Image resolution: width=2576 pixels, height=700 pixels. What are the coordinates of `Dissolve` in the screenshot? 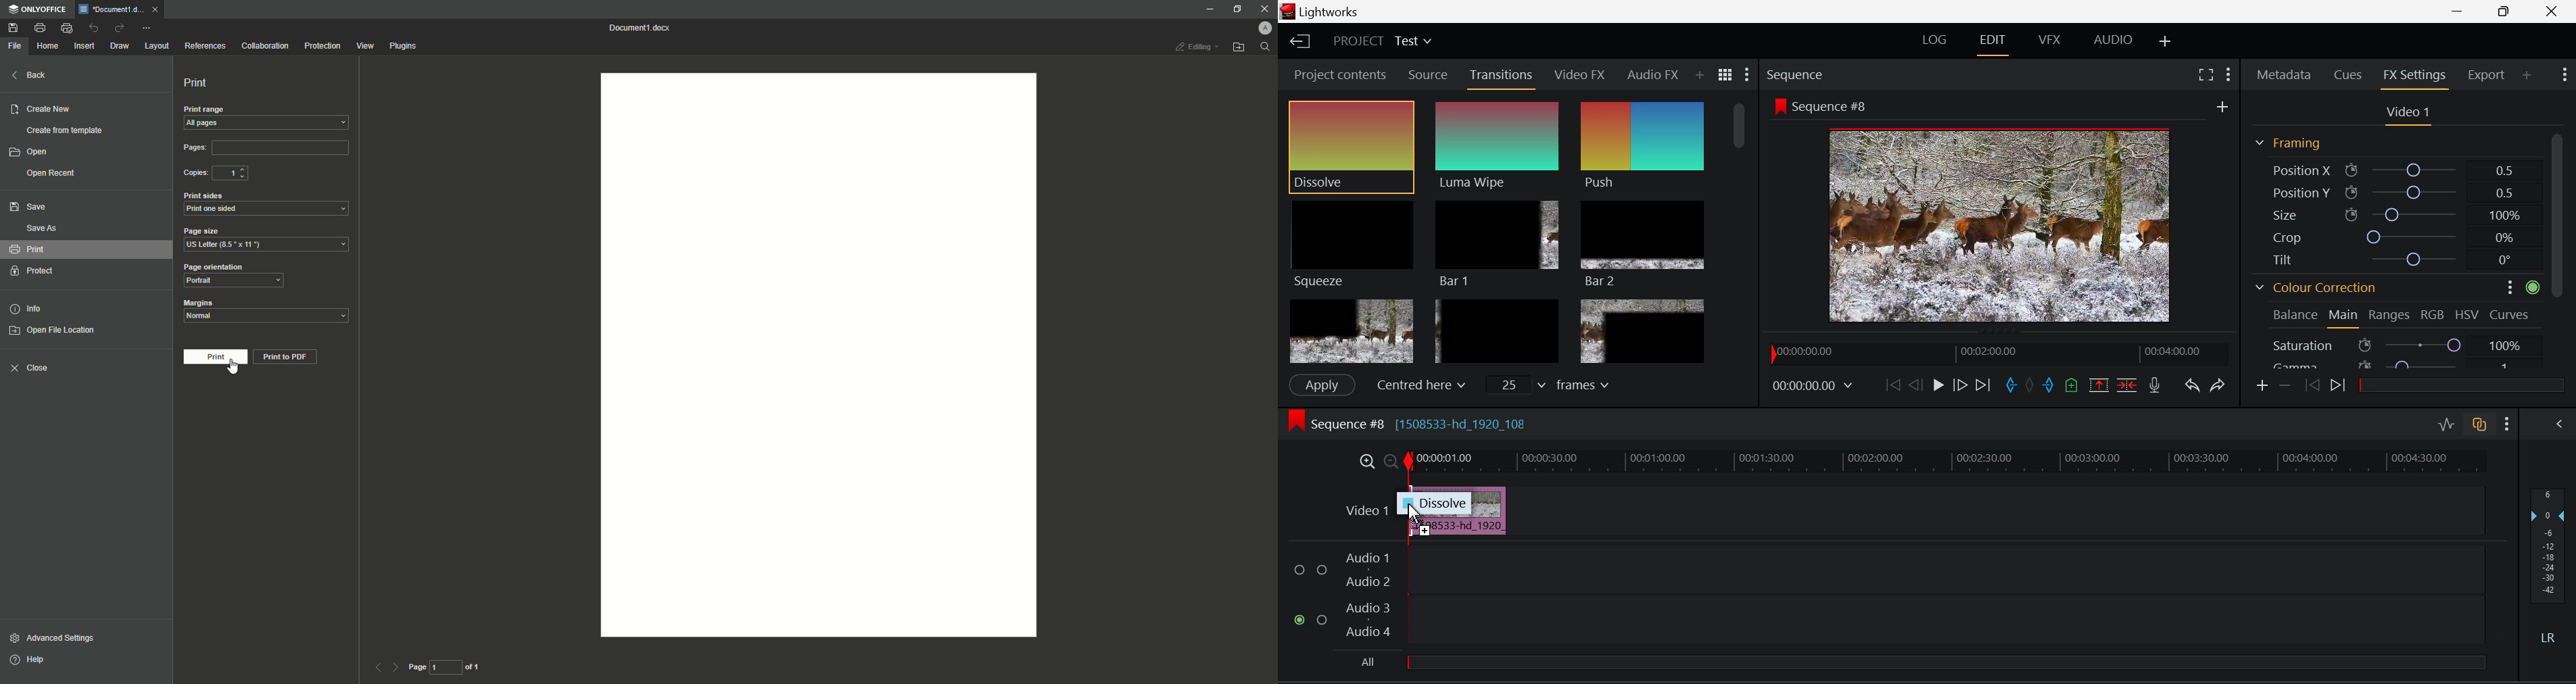 It's located at (1437, 502).